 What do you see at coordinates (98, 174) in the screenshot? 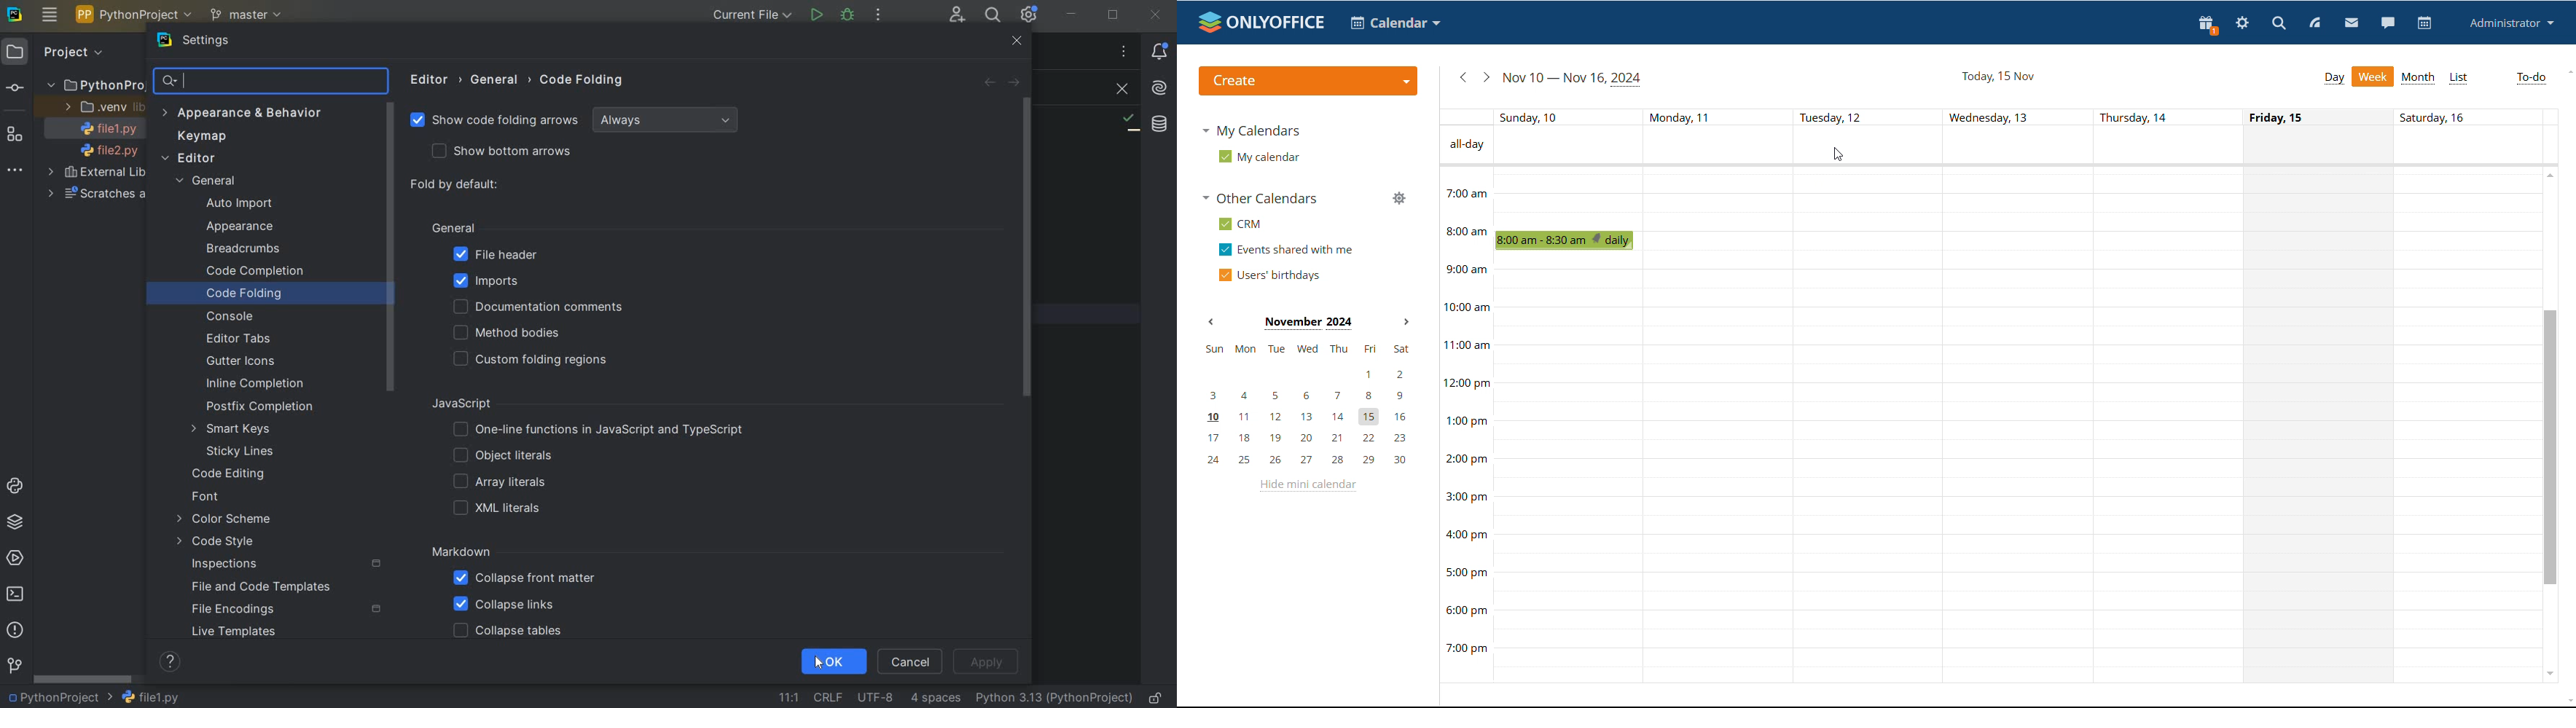
I see `EXTERNAL LIBRARIES` at bounding box center [98, 174].